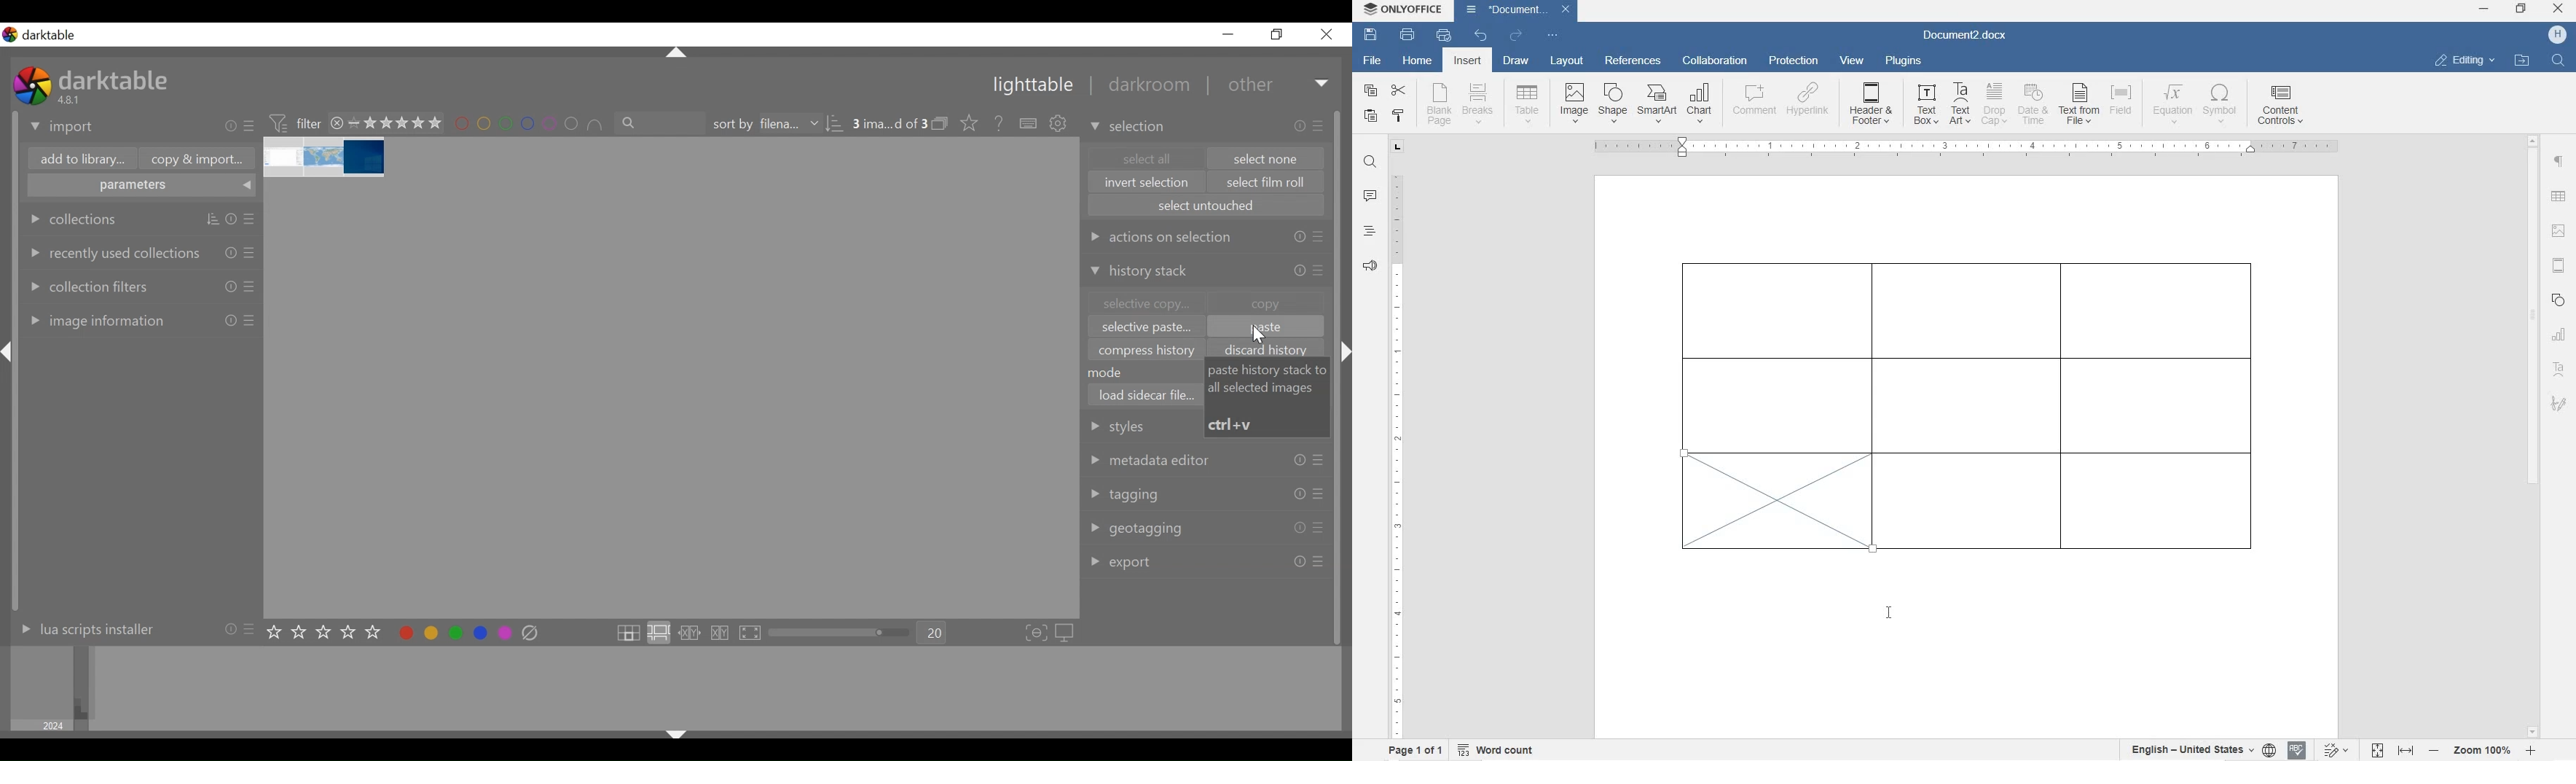  Describe the element at coordinates (2559, 267) in the screenshot. I see `headers & footers` at that location.